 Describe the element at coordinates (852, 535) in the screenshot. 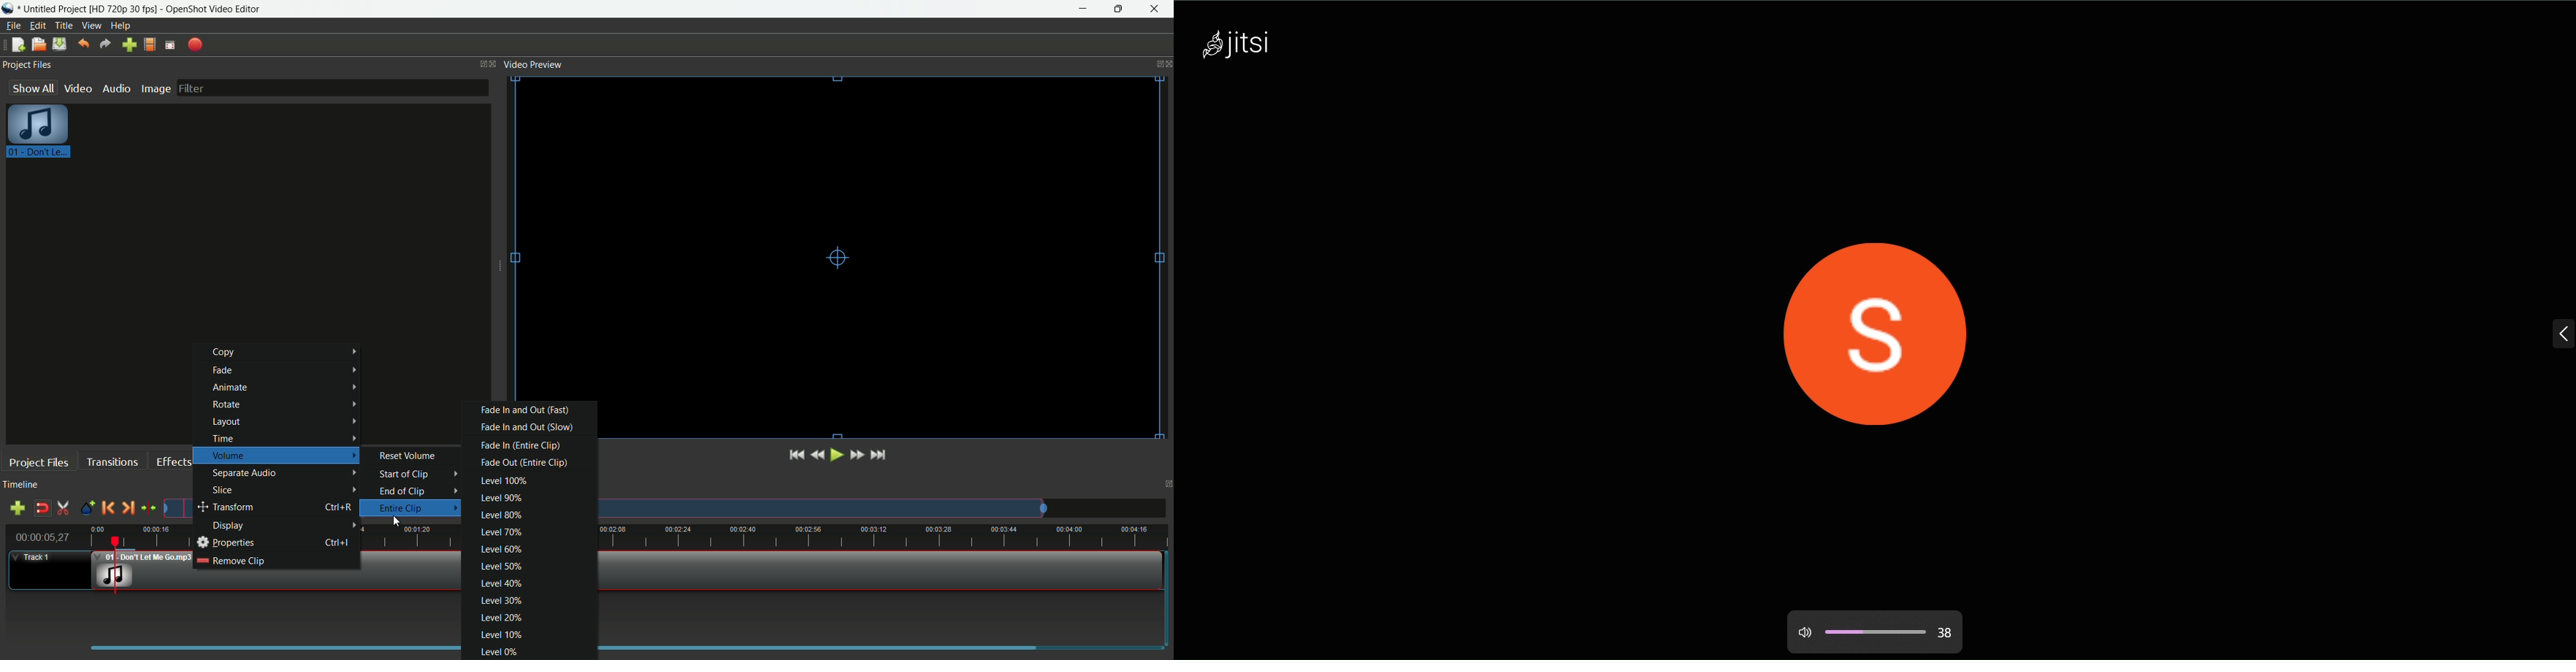

I see `time` at that location.